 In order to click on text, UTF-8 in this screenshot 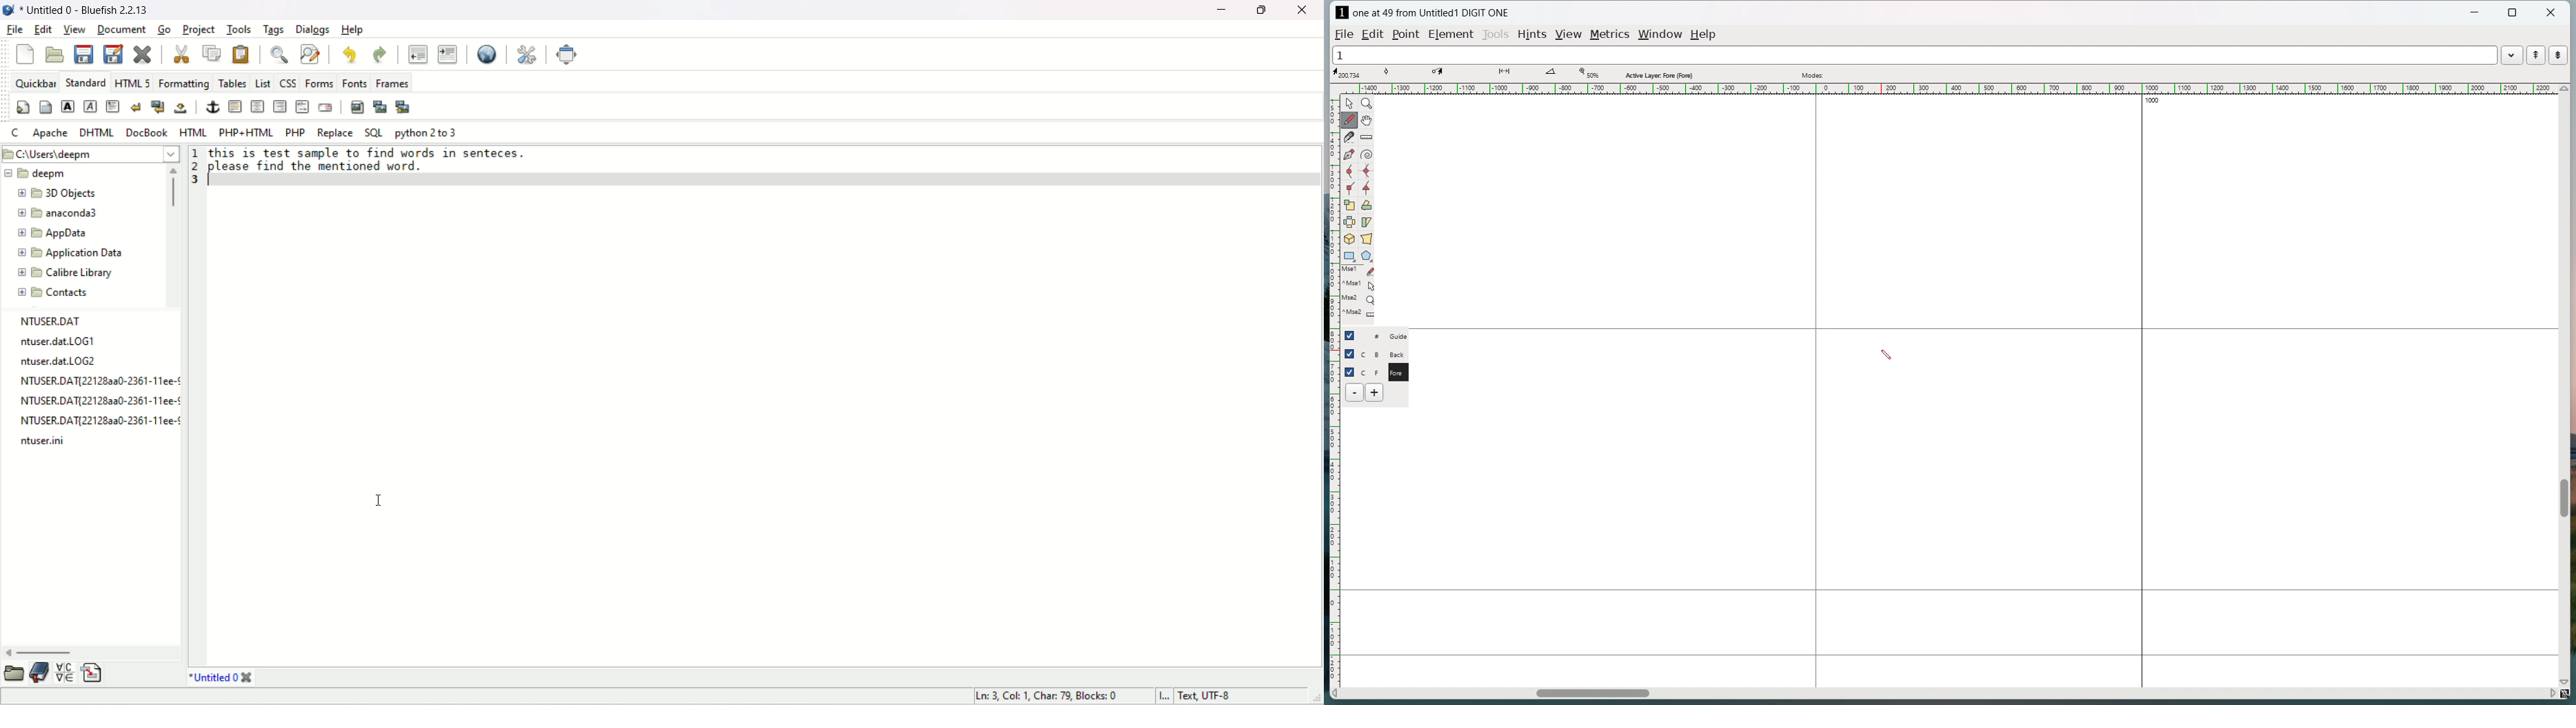, I will do `click(1203, 695)`.